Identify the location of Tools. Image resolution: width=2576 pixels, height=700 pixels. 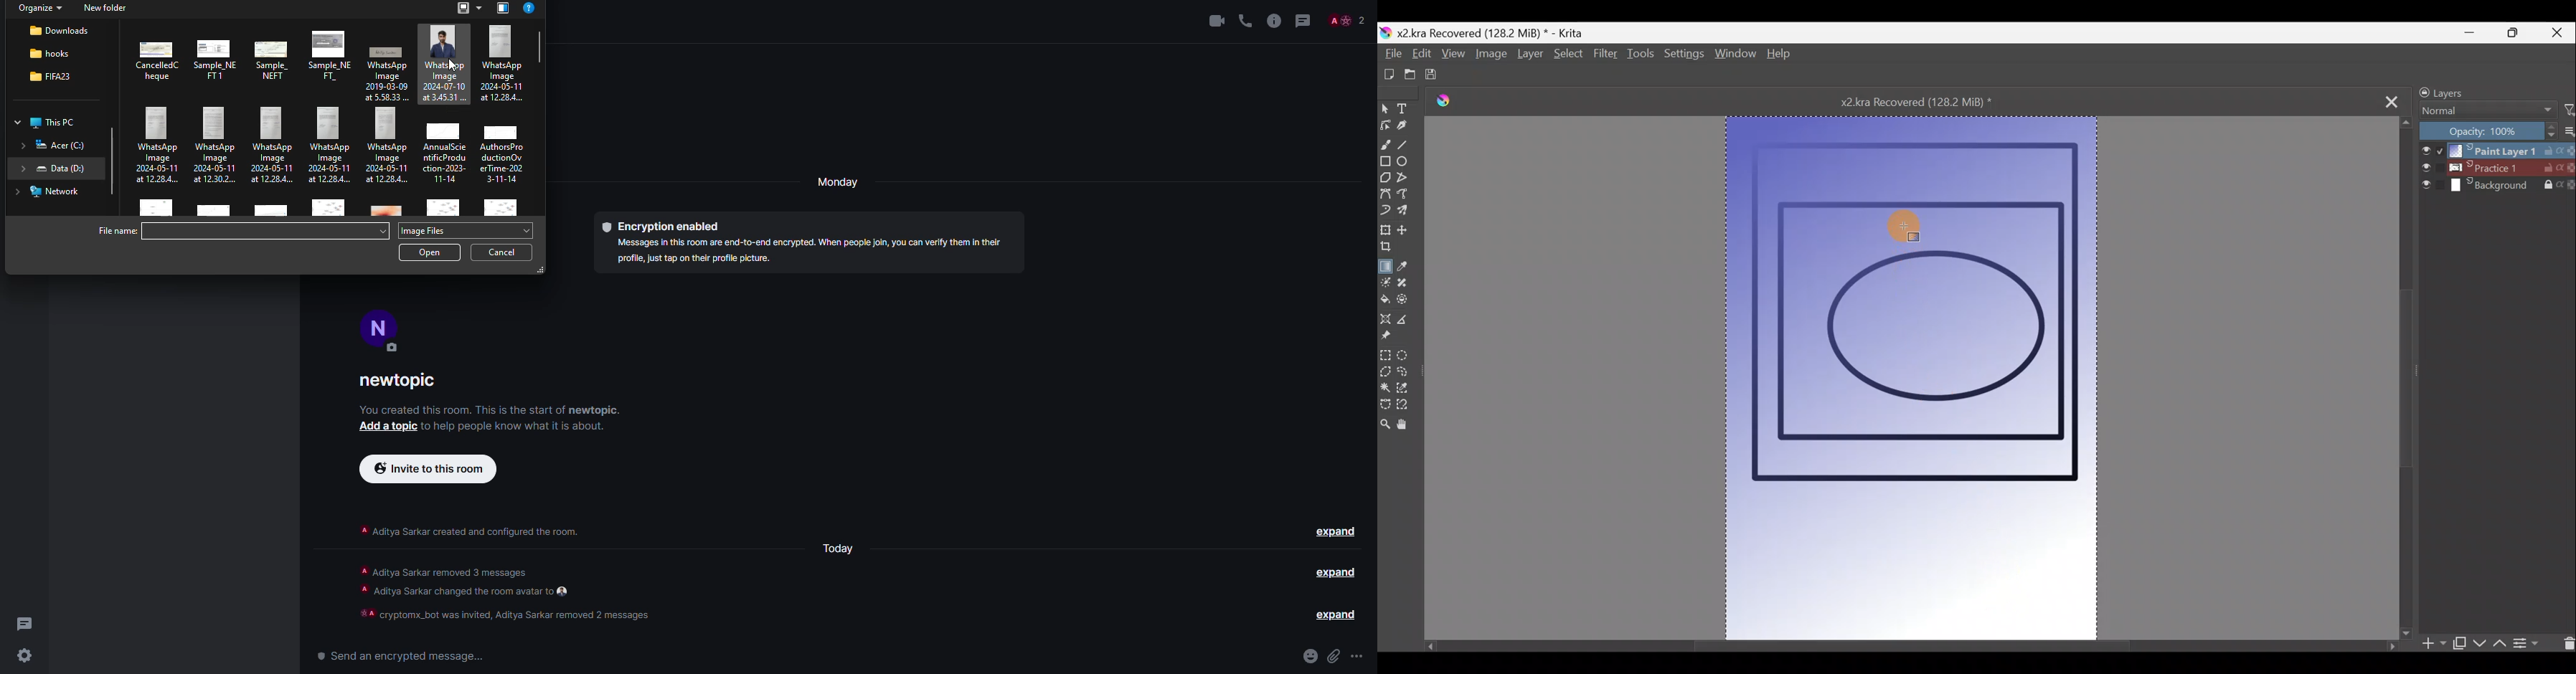
(1643, 57).